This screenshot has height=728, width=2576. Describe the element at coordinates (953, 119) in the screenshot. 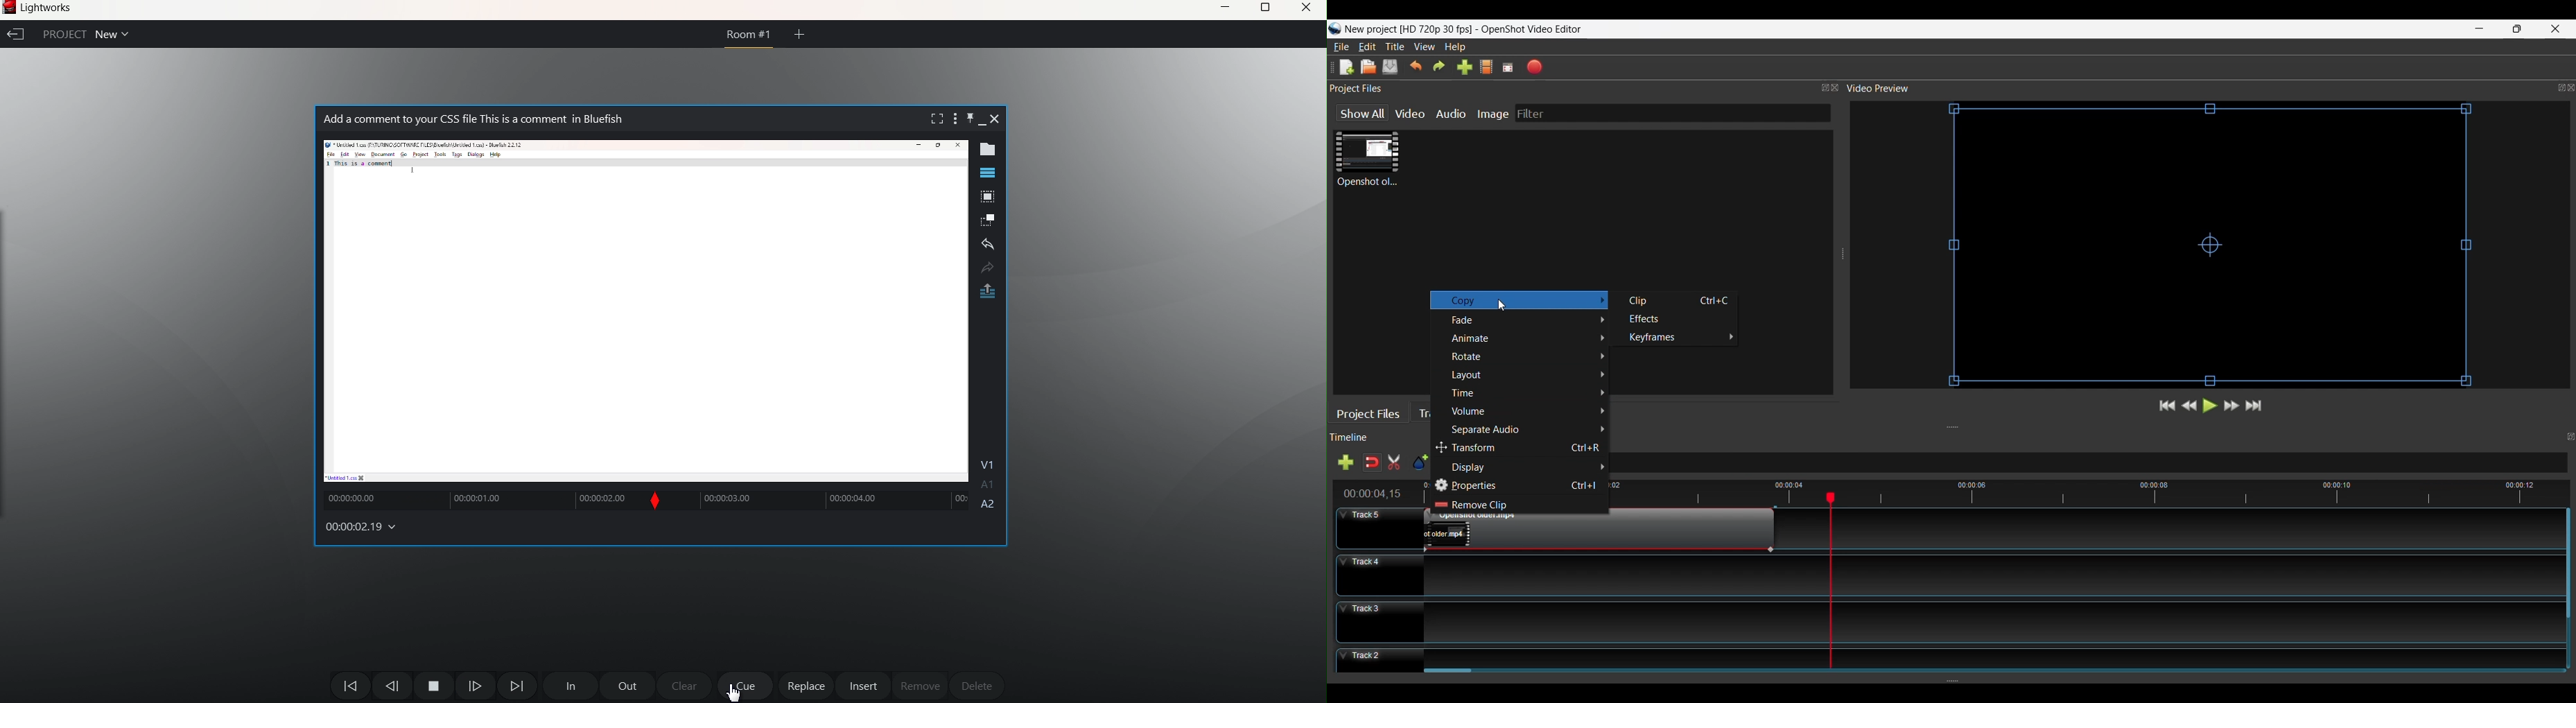

I see `show setting menu` at that location.